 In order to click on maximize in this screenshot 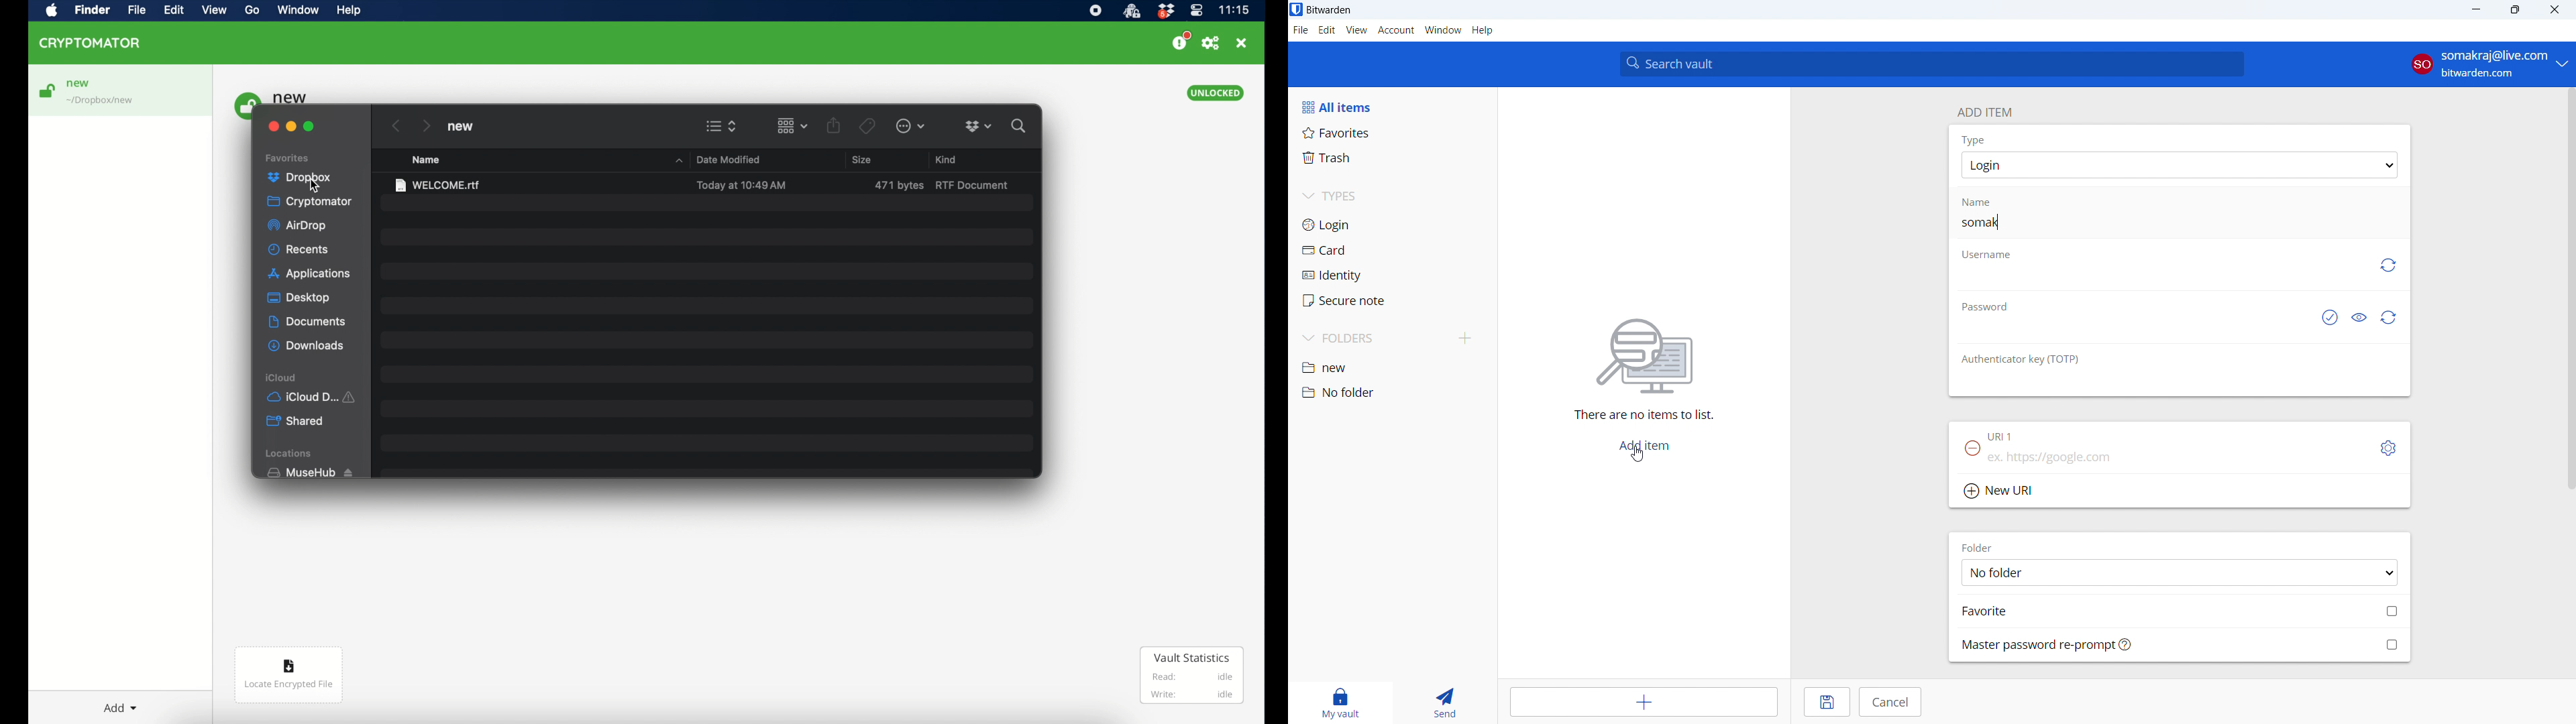, I will do `click(2514, 10)`.